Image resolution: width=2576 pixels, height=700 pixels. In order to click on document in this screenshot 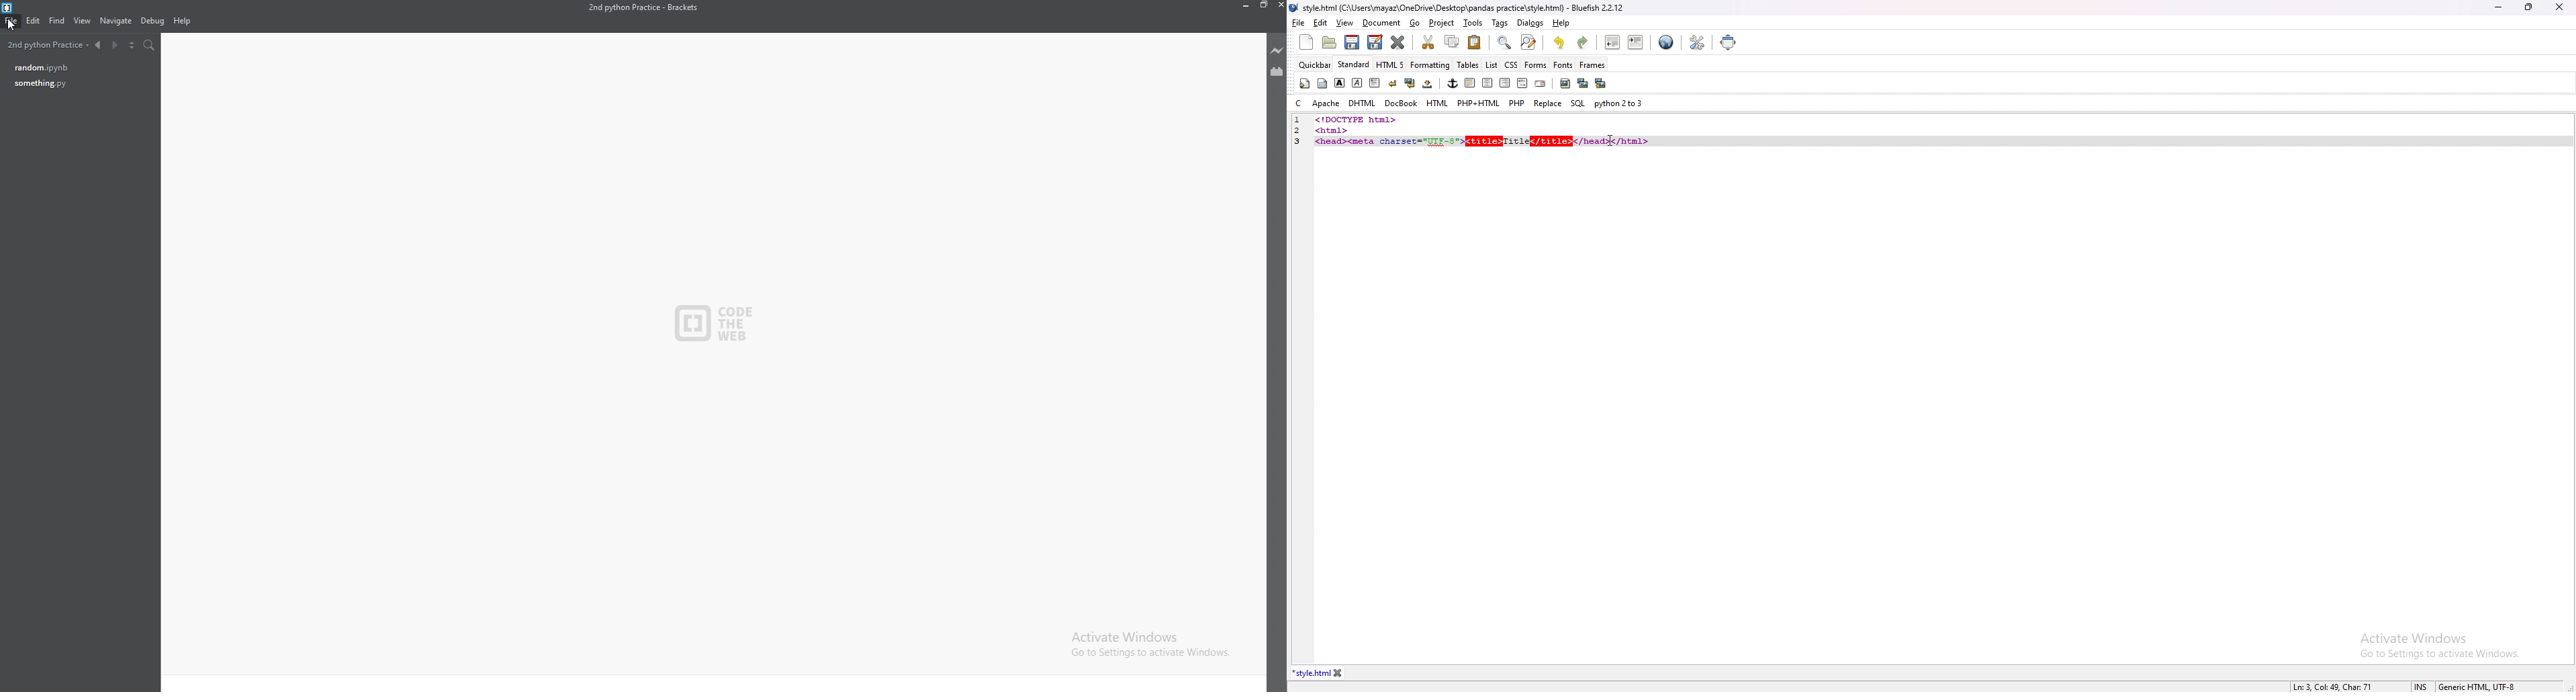, I will do `click(1382, 24)`.